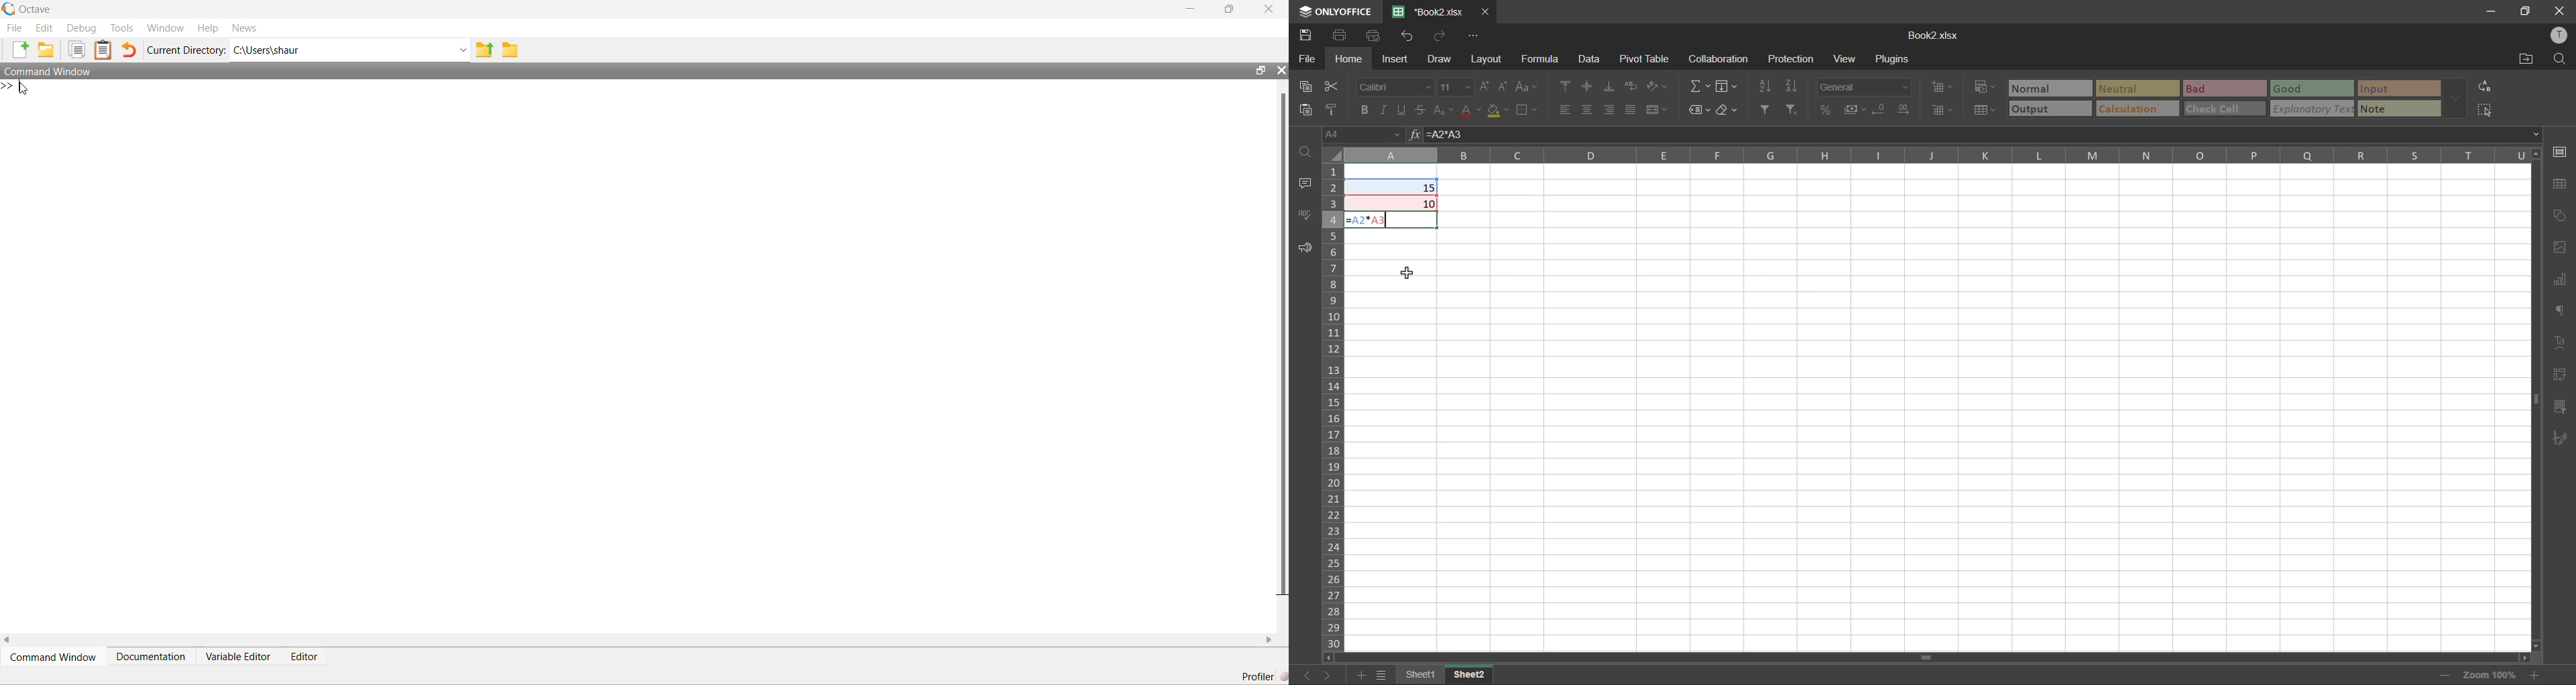 Image resolution: width=2576 pixels, height=700 pixels. I want to click on ‘Command Window, so click(47, 71).